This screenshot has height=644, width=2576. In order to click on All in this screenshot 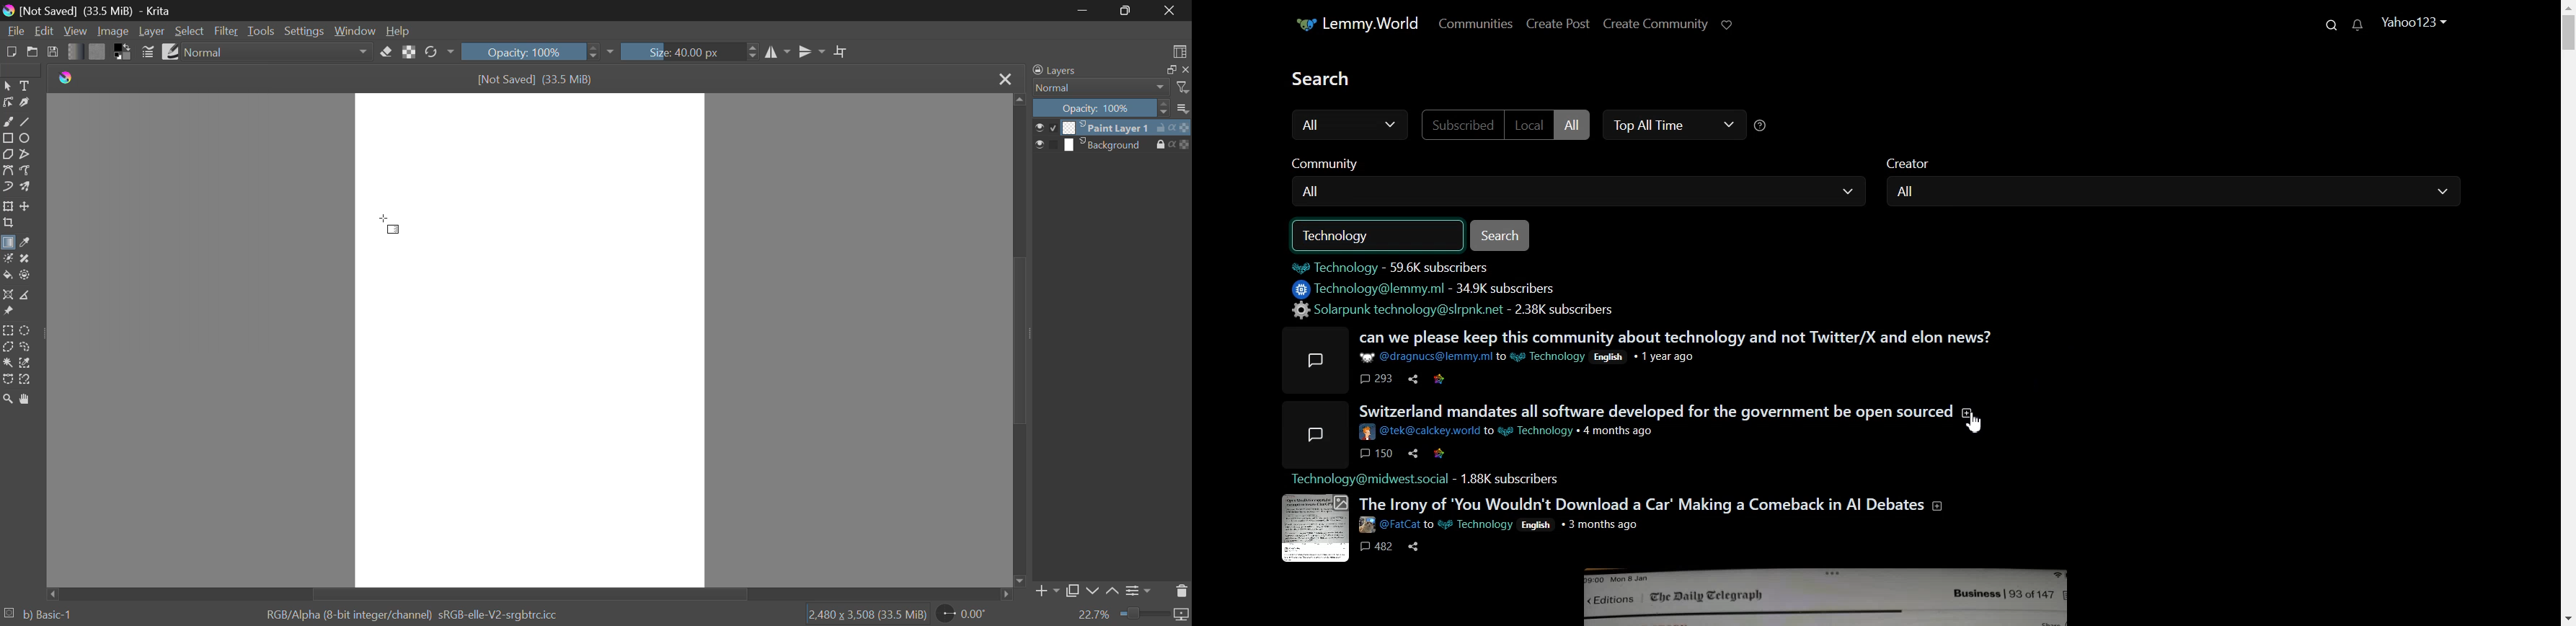, I will do `click(1585, 191)`.